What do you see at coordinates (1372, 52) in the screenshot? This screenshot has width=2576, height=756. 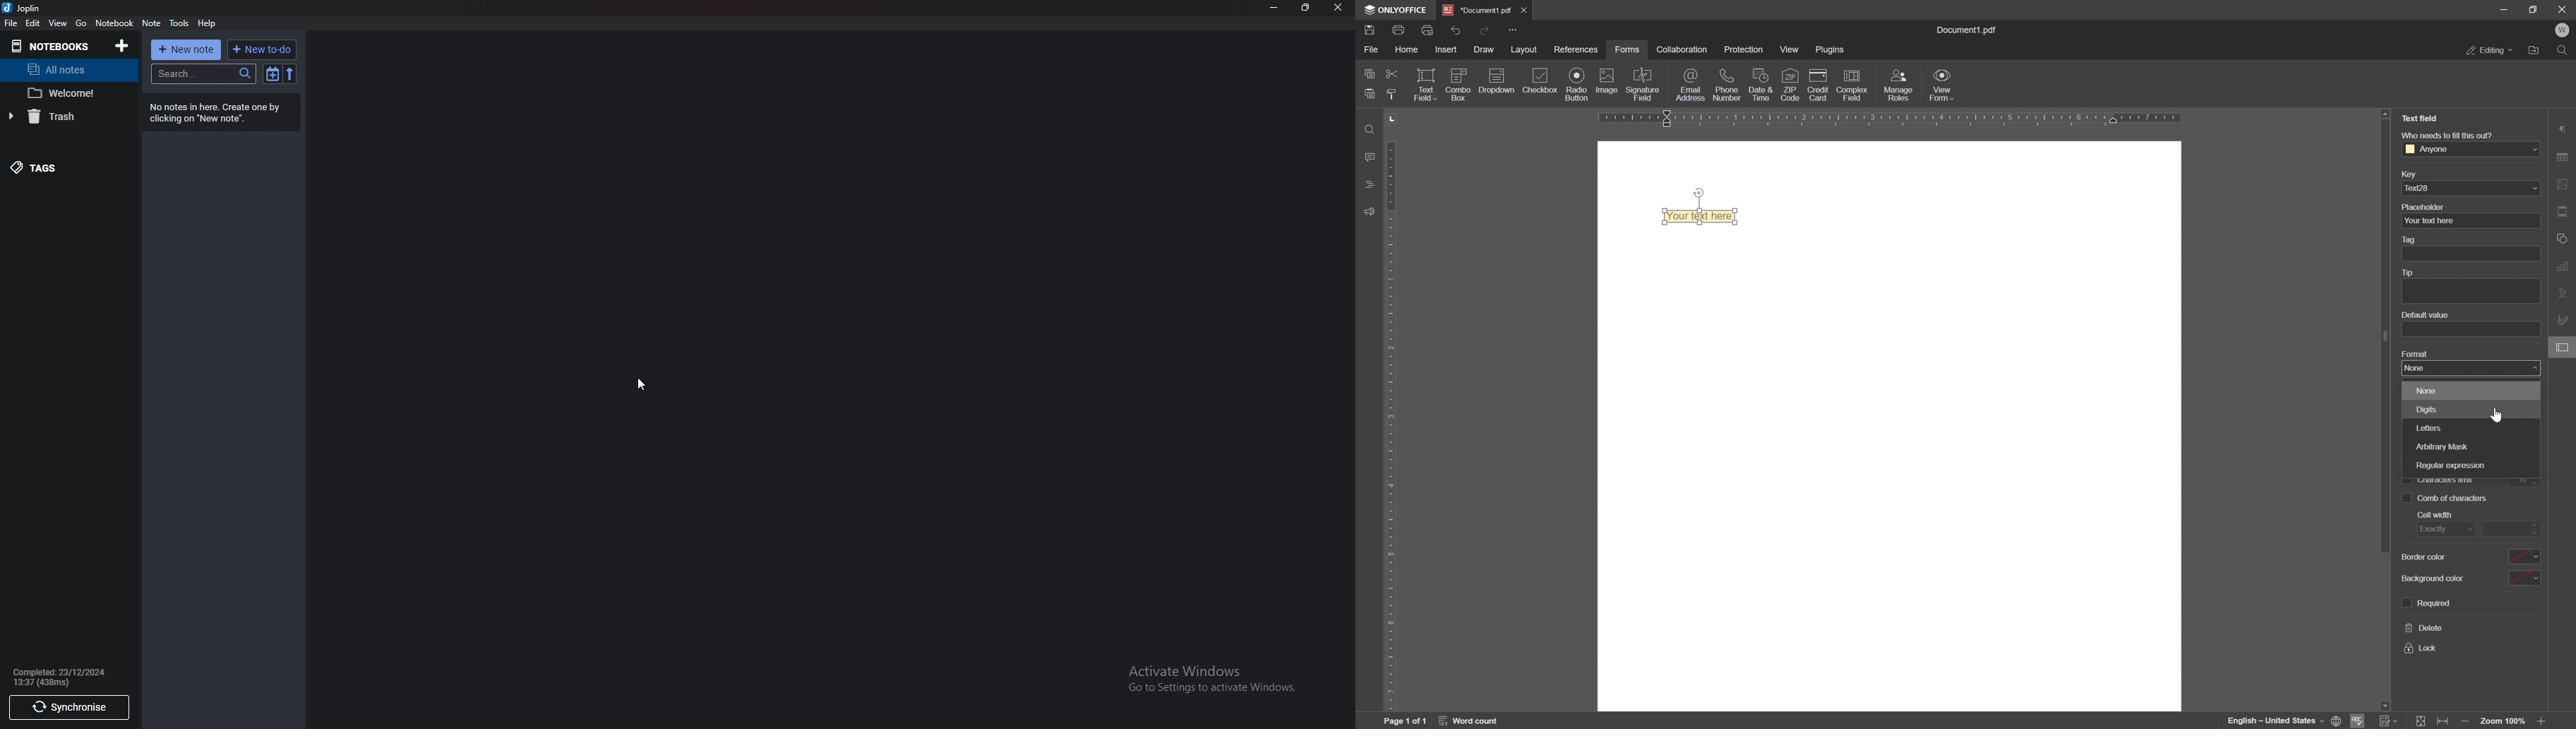 I see `file` at bounding box center [1372, 52].